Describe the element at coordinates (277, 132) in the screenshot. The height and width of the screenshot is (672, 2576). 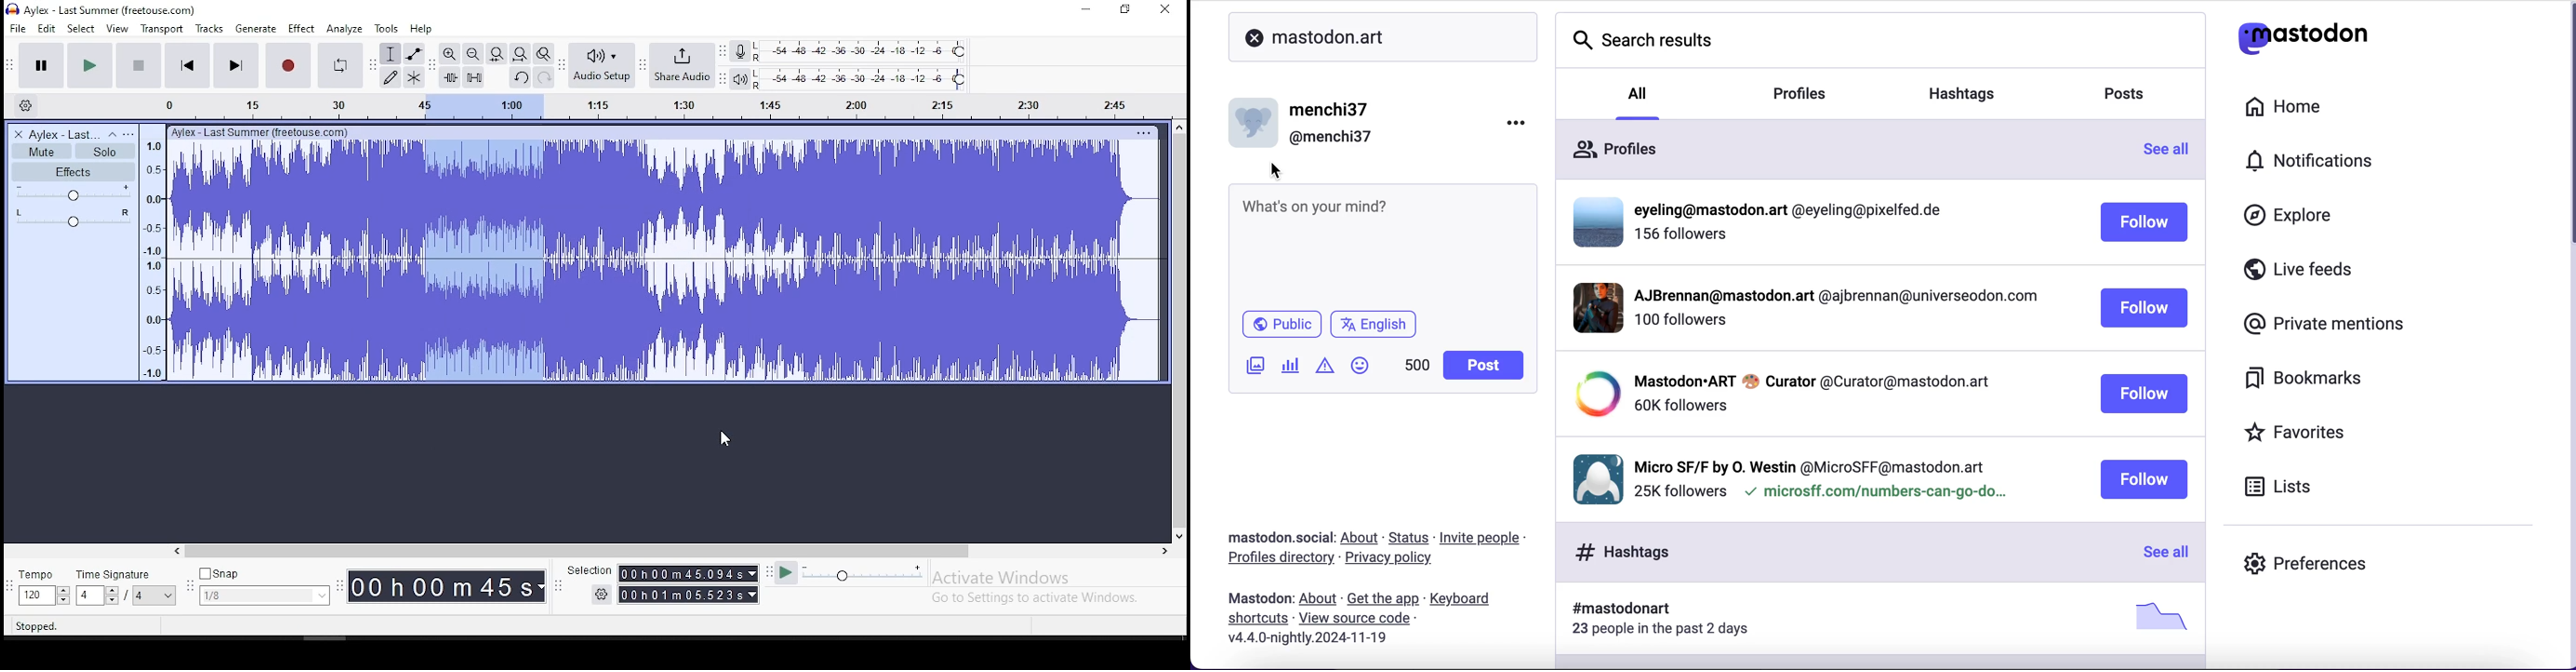
I see `text` at that location.